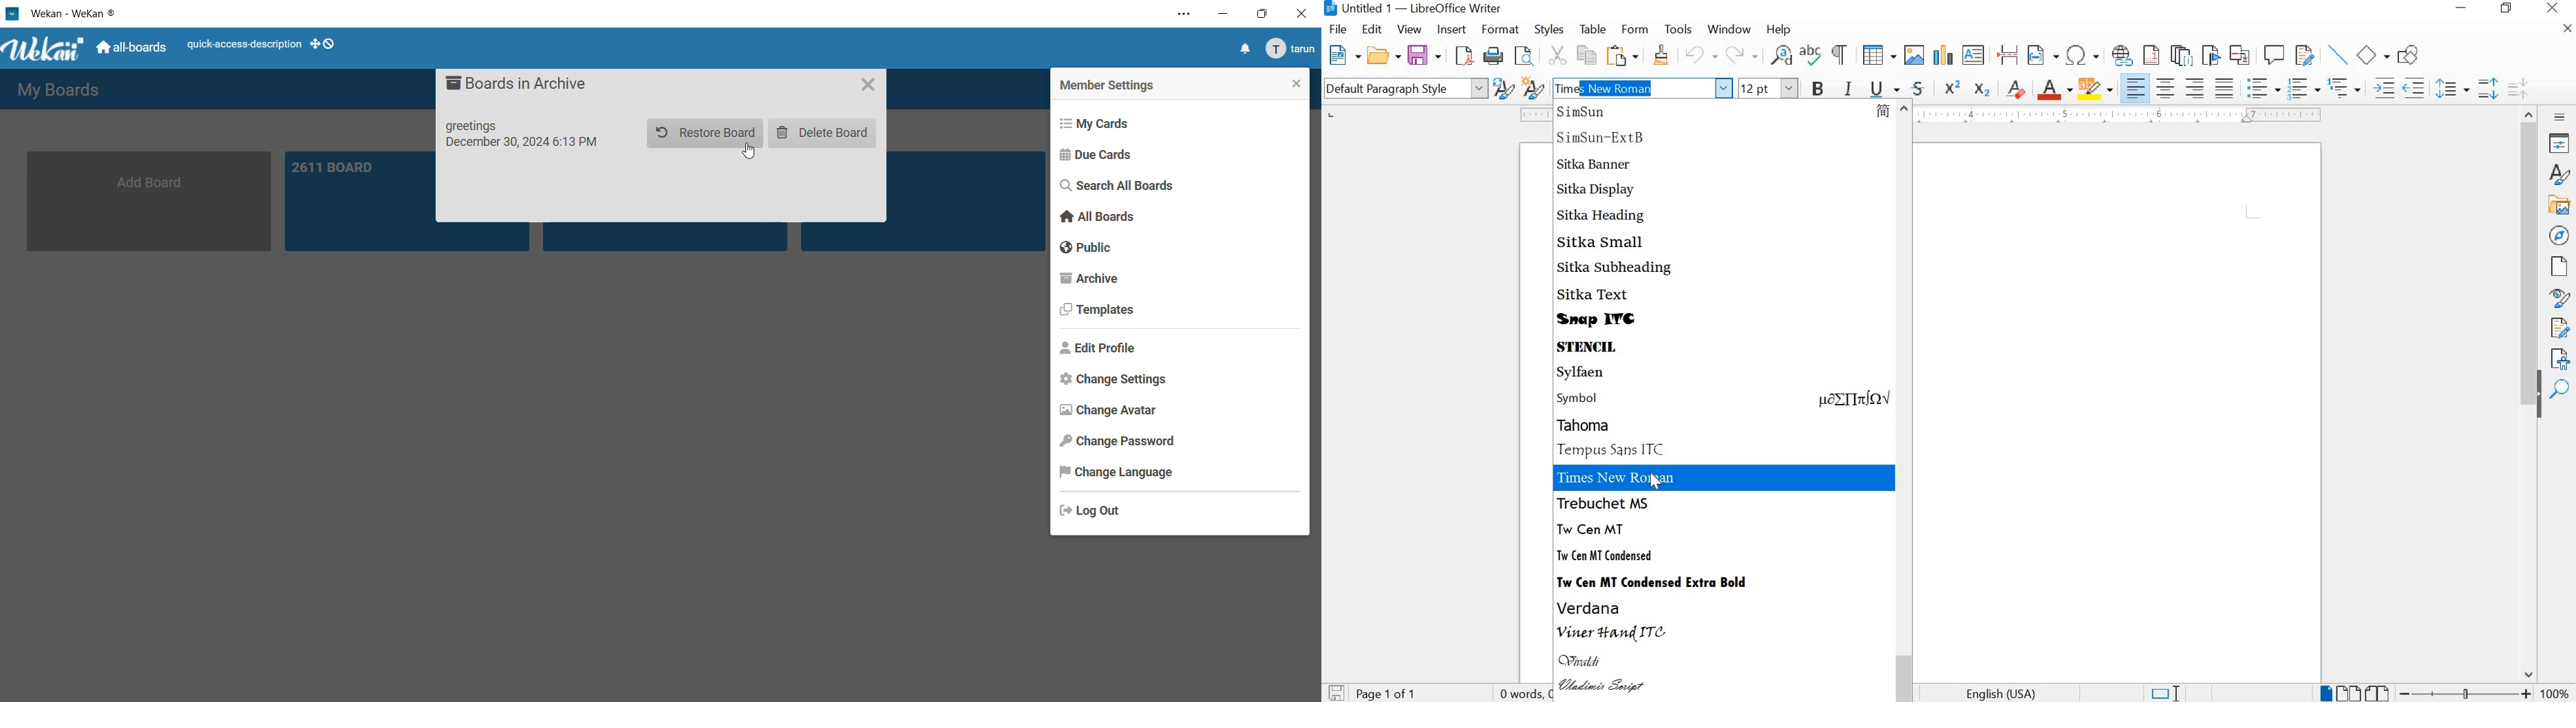 The height and width of the screenshot is (728, 2576). Describe the element at coordinates (2042, 56) in the screenshot. I see `INSERT FIELD` at that location.